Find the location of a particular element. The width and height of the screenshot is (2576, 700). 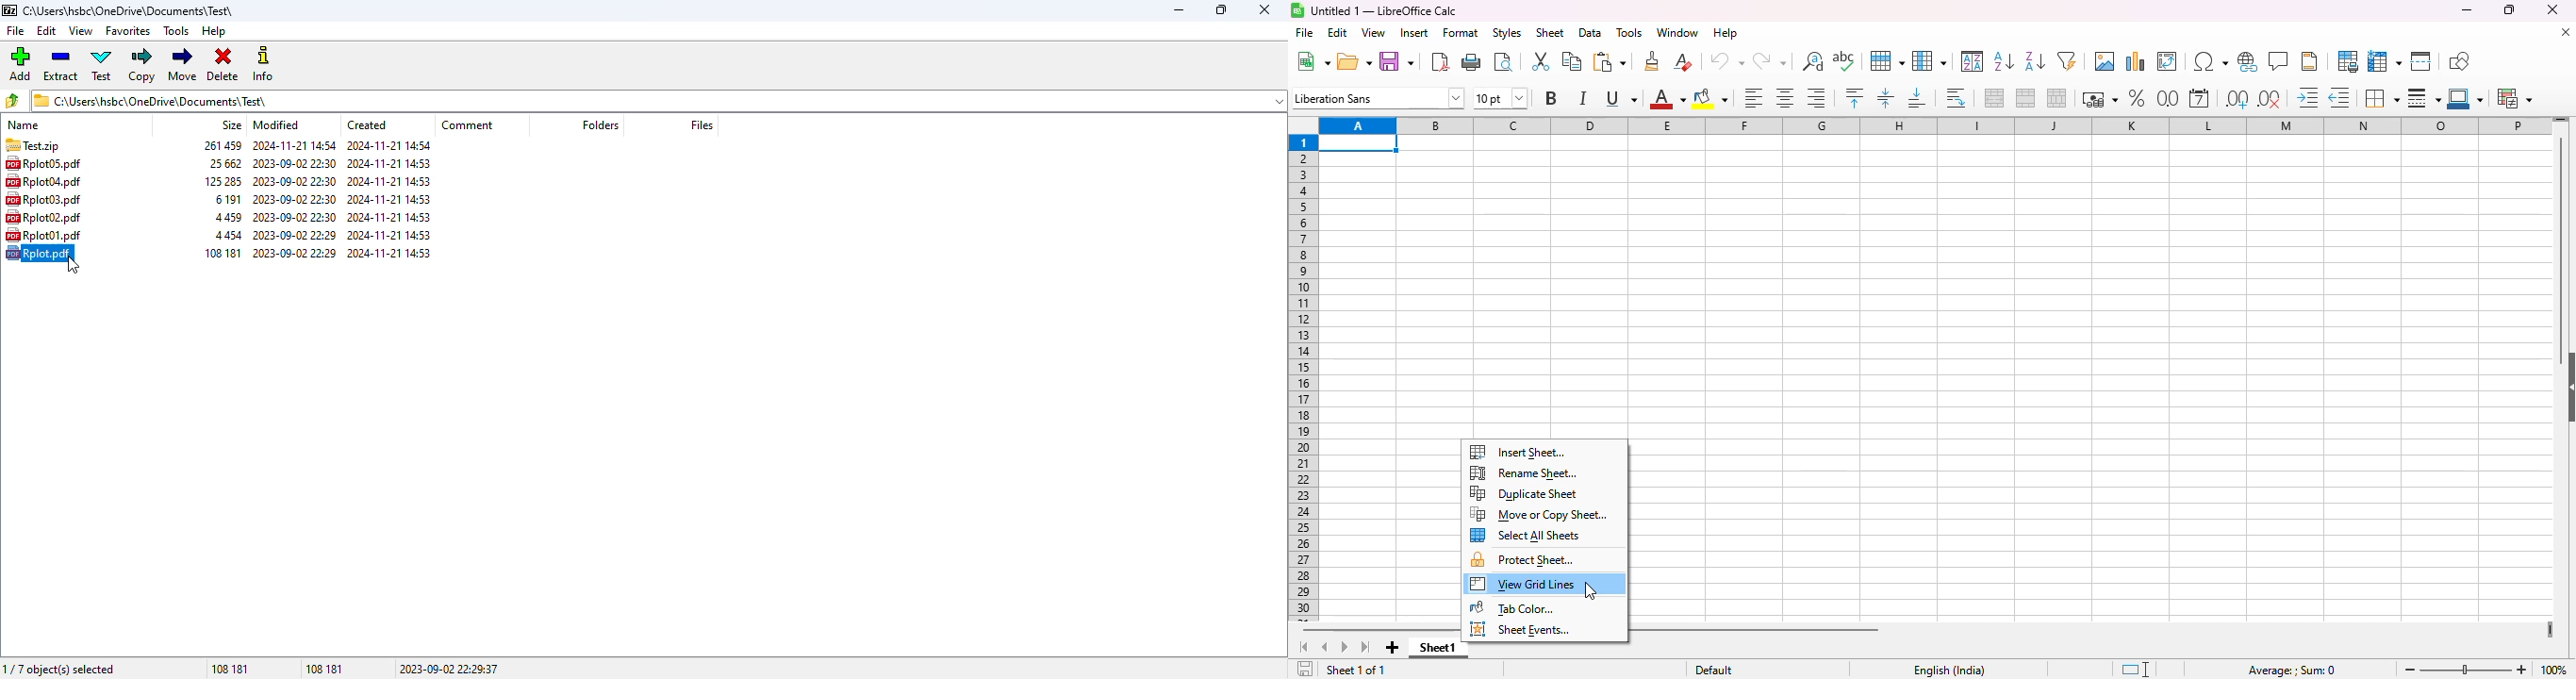

minimize is located at coordinates (2468, 10).